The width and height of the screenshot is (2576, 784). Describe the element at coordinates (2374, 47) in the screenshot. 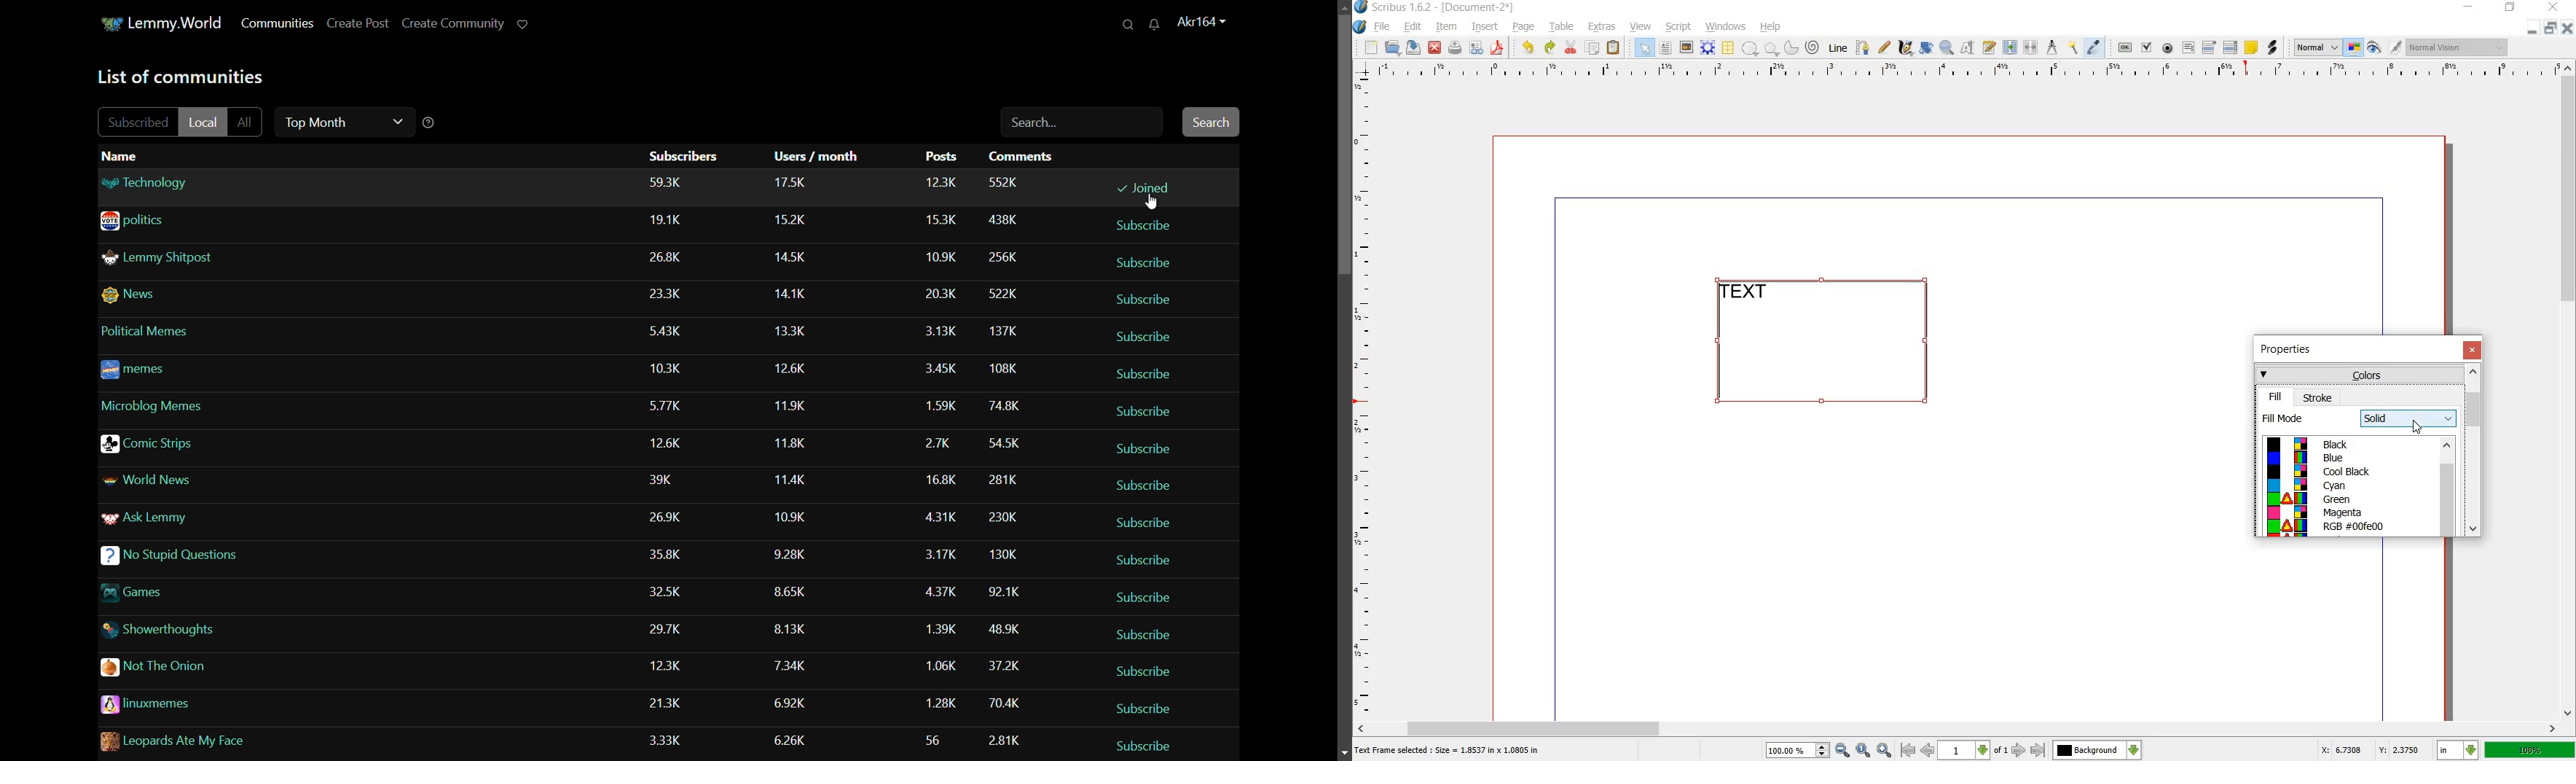

I see `preview mode` at that location.